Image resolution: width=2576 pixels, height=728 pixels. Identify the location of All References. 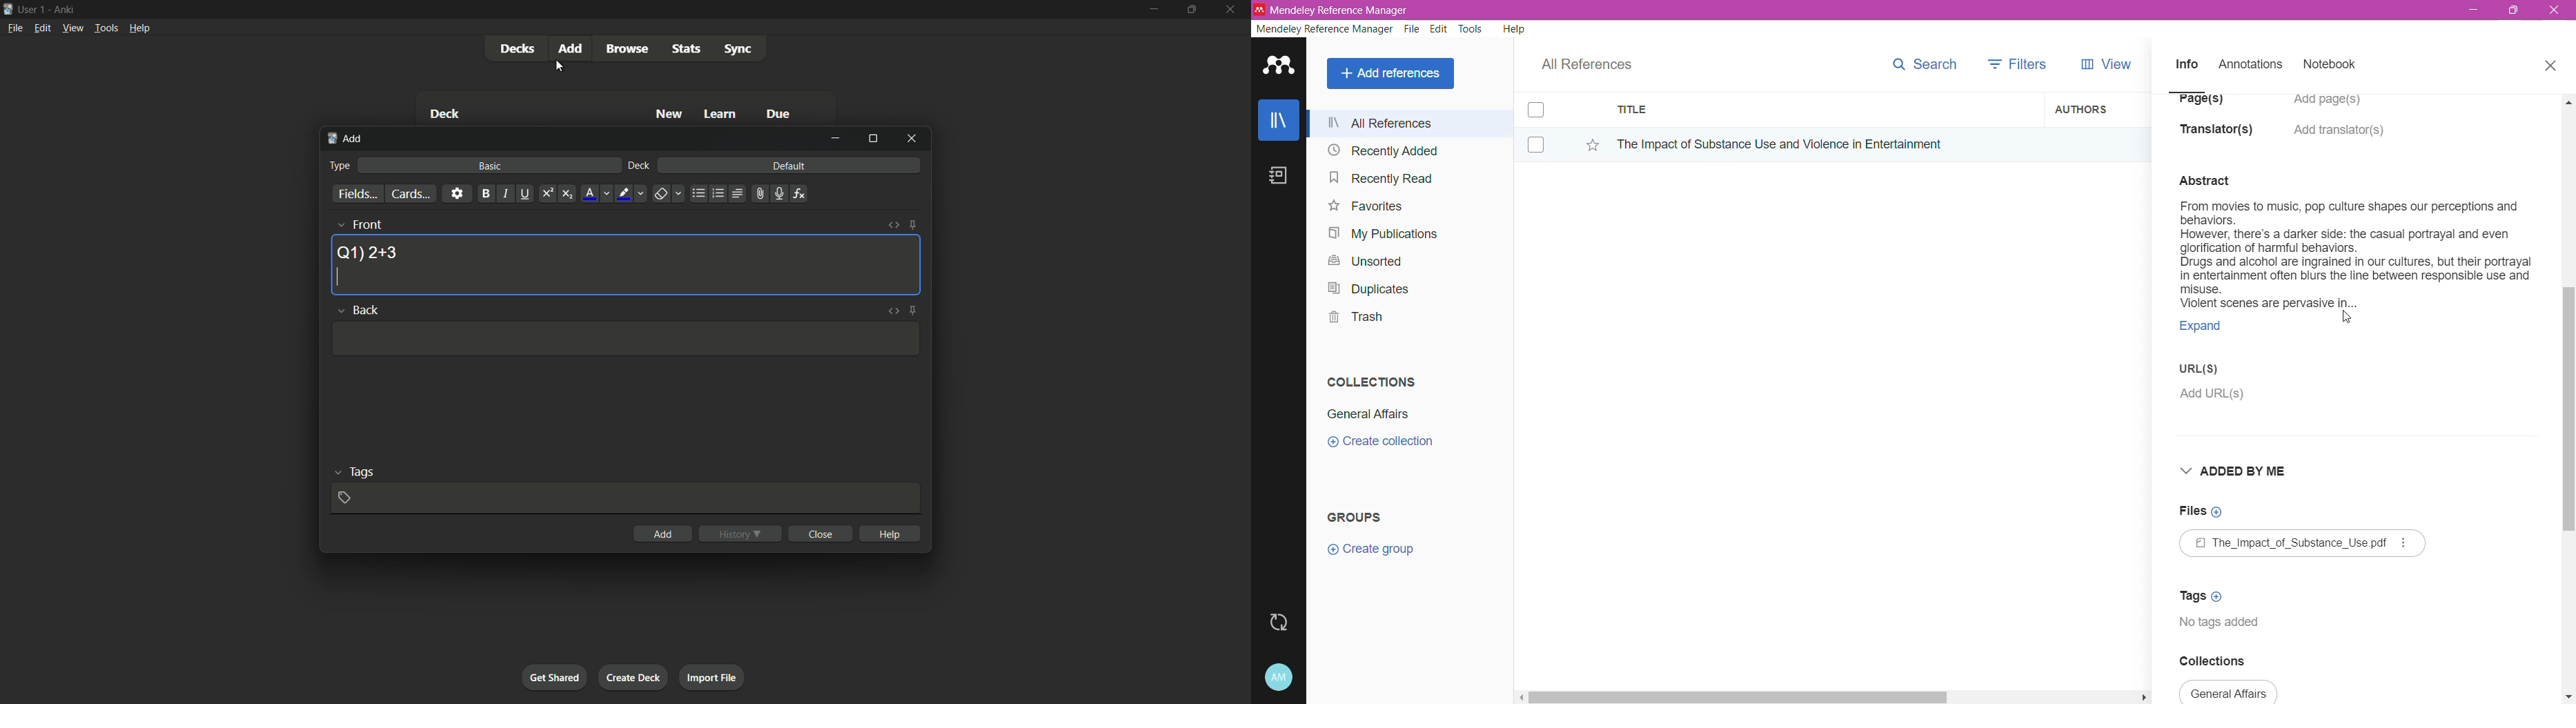
(1409, 123).